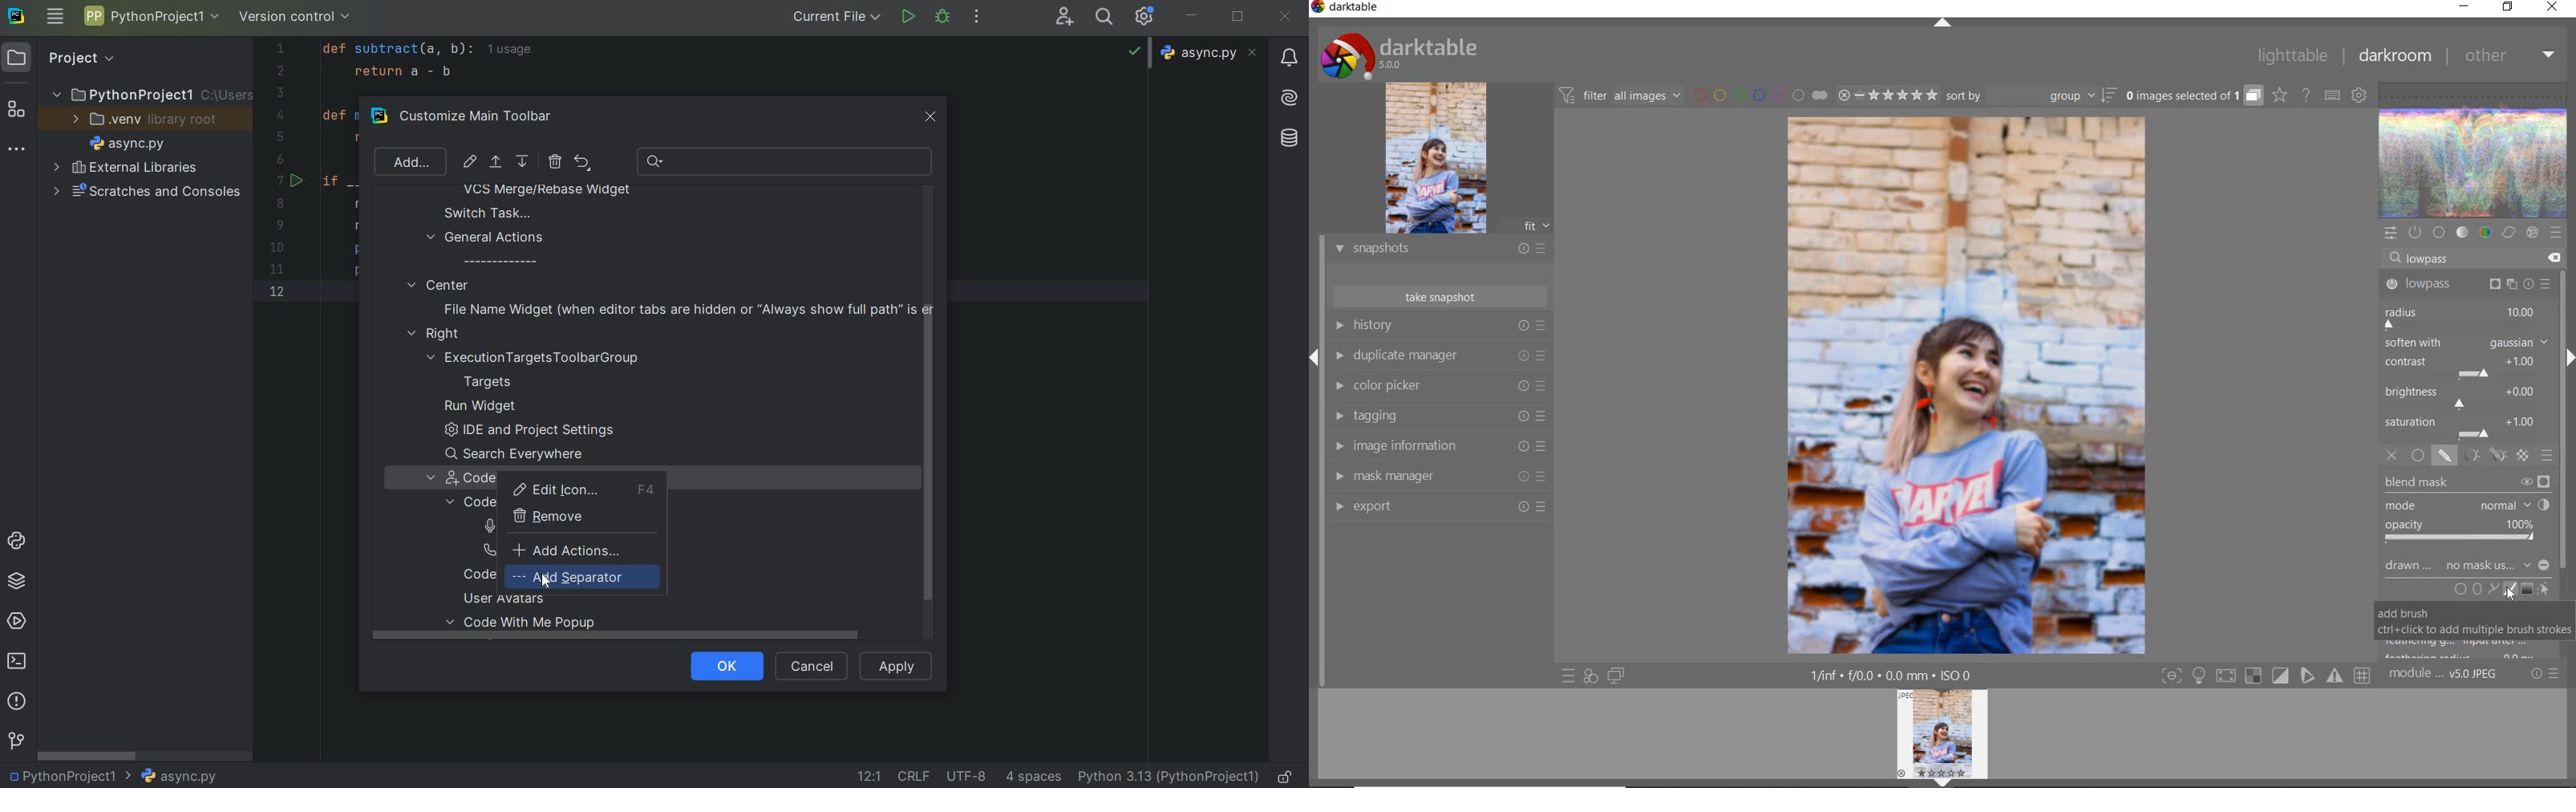 This screenshot has height=812, width=2576. What do you see at coordinates (145, 120) in the screenshot?
I see `.VENV` at bounding box center [145, 120].